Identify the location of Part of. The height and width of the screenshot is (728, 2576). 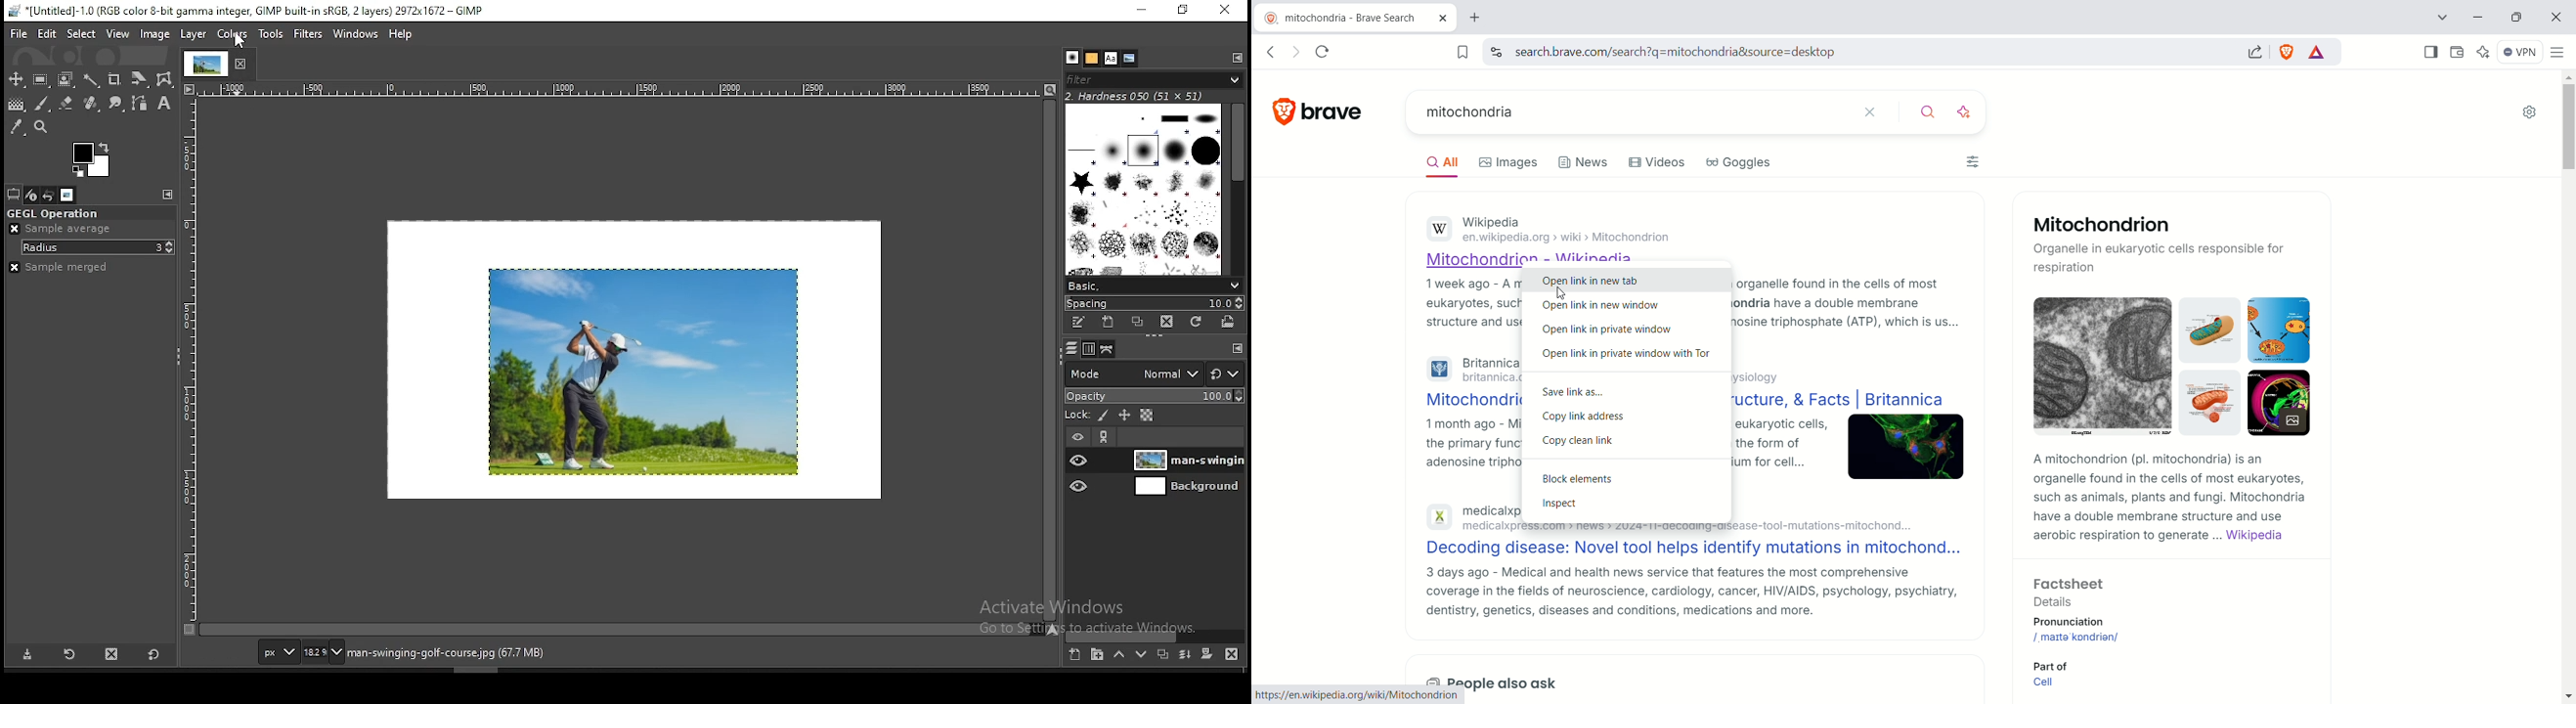
(2052, 666).